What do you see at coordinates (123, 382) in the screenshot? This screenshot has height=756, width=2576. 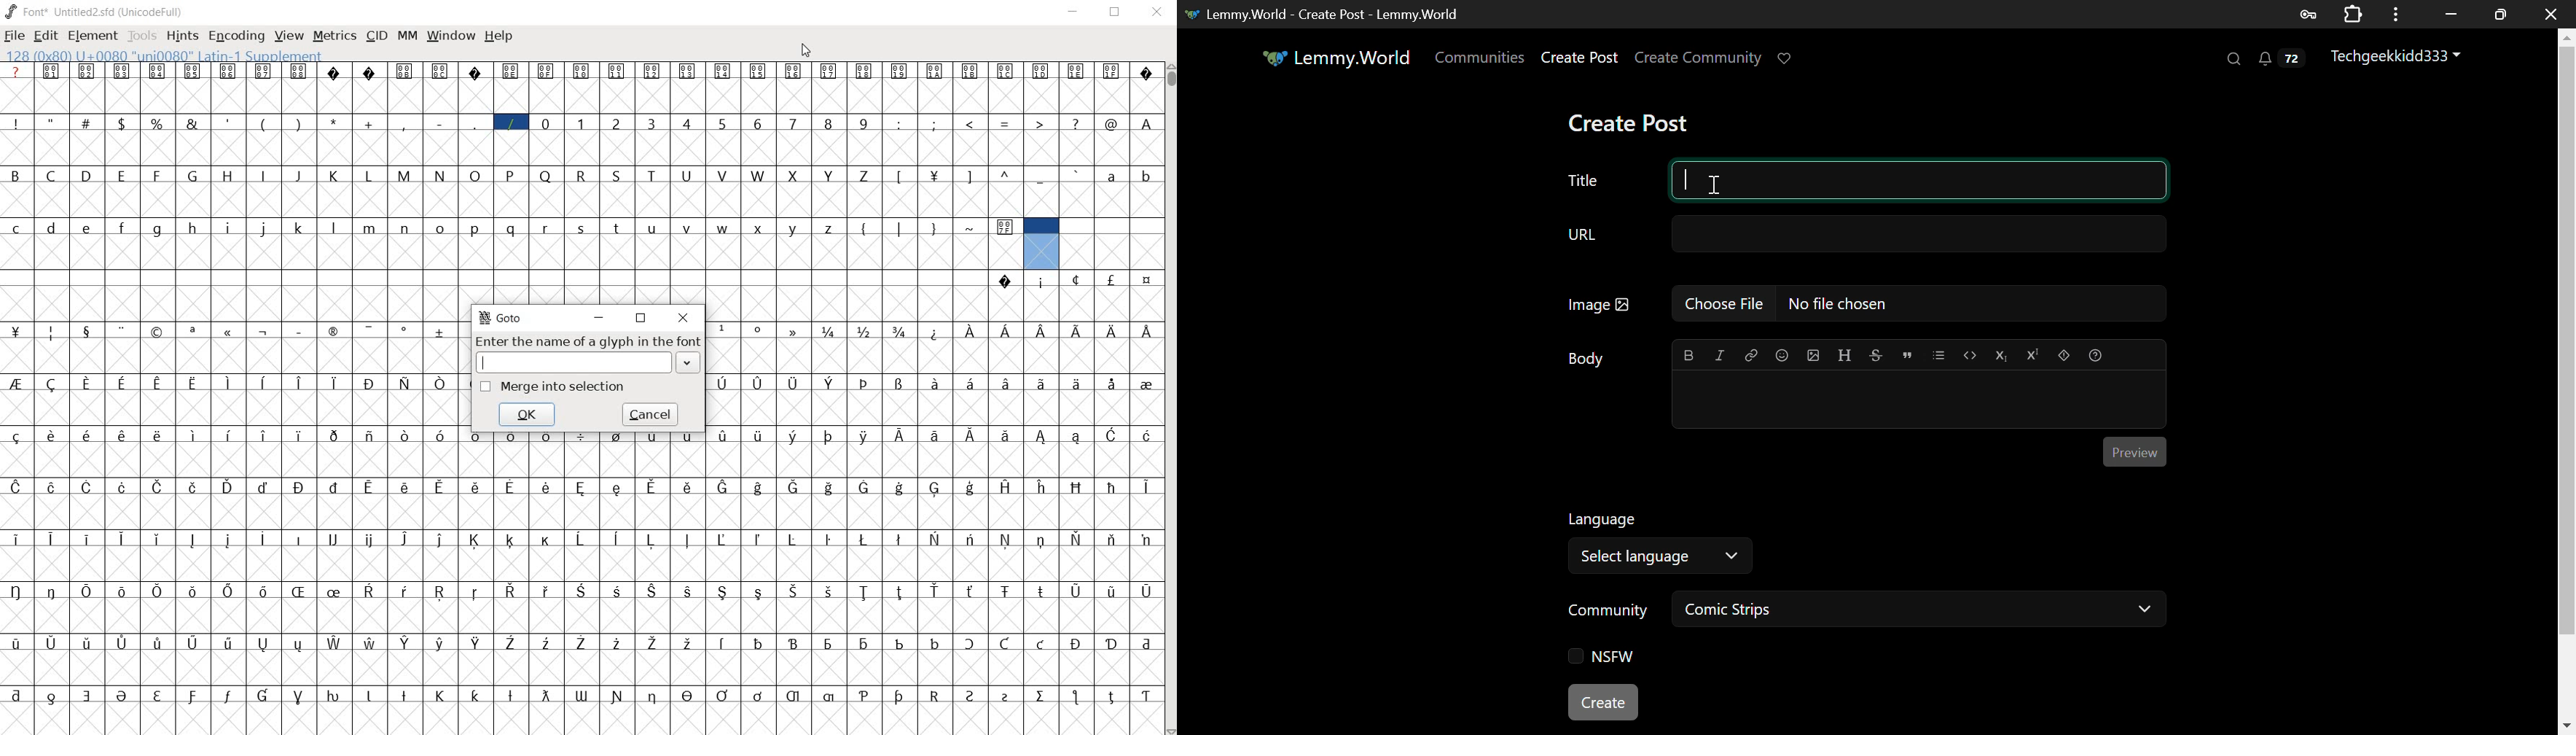 I see `Symbol` at bounding box center [123, 382].